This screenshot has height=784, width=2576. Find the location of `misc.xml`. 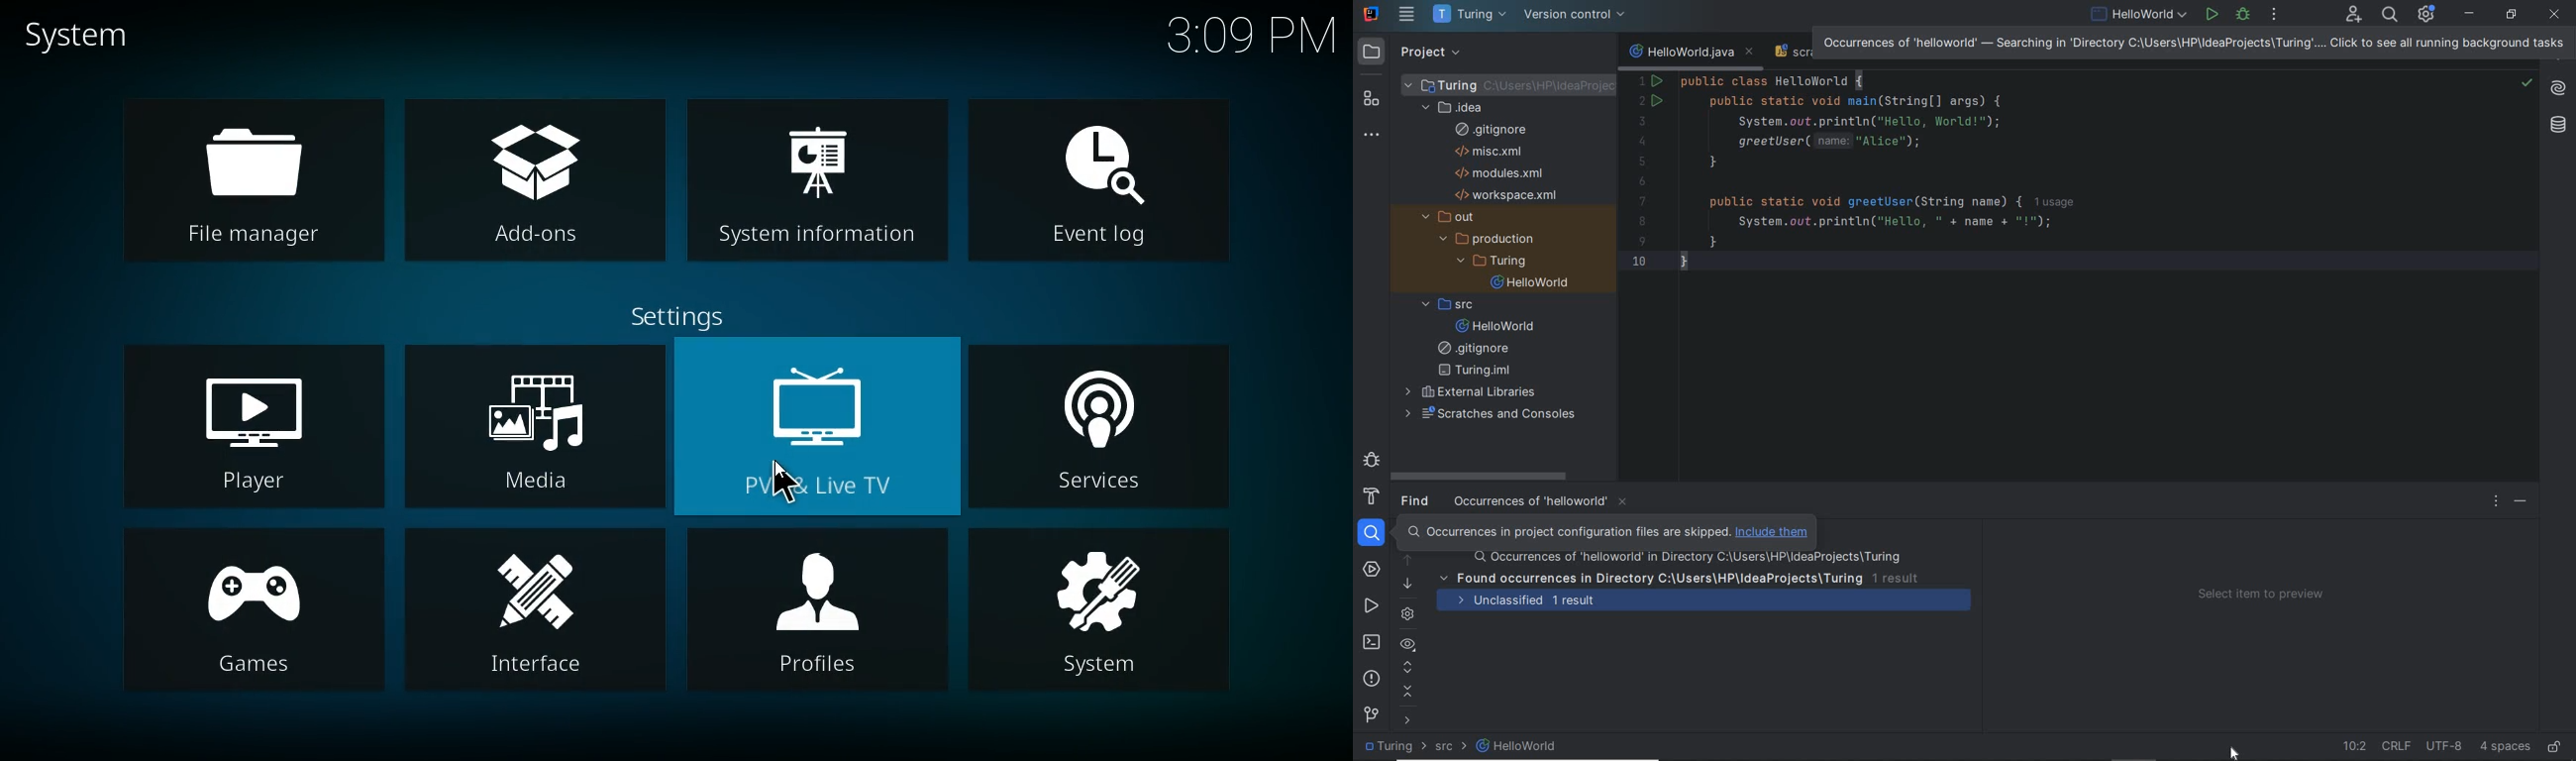

misc.xml is located at coordinates (1493, 151).